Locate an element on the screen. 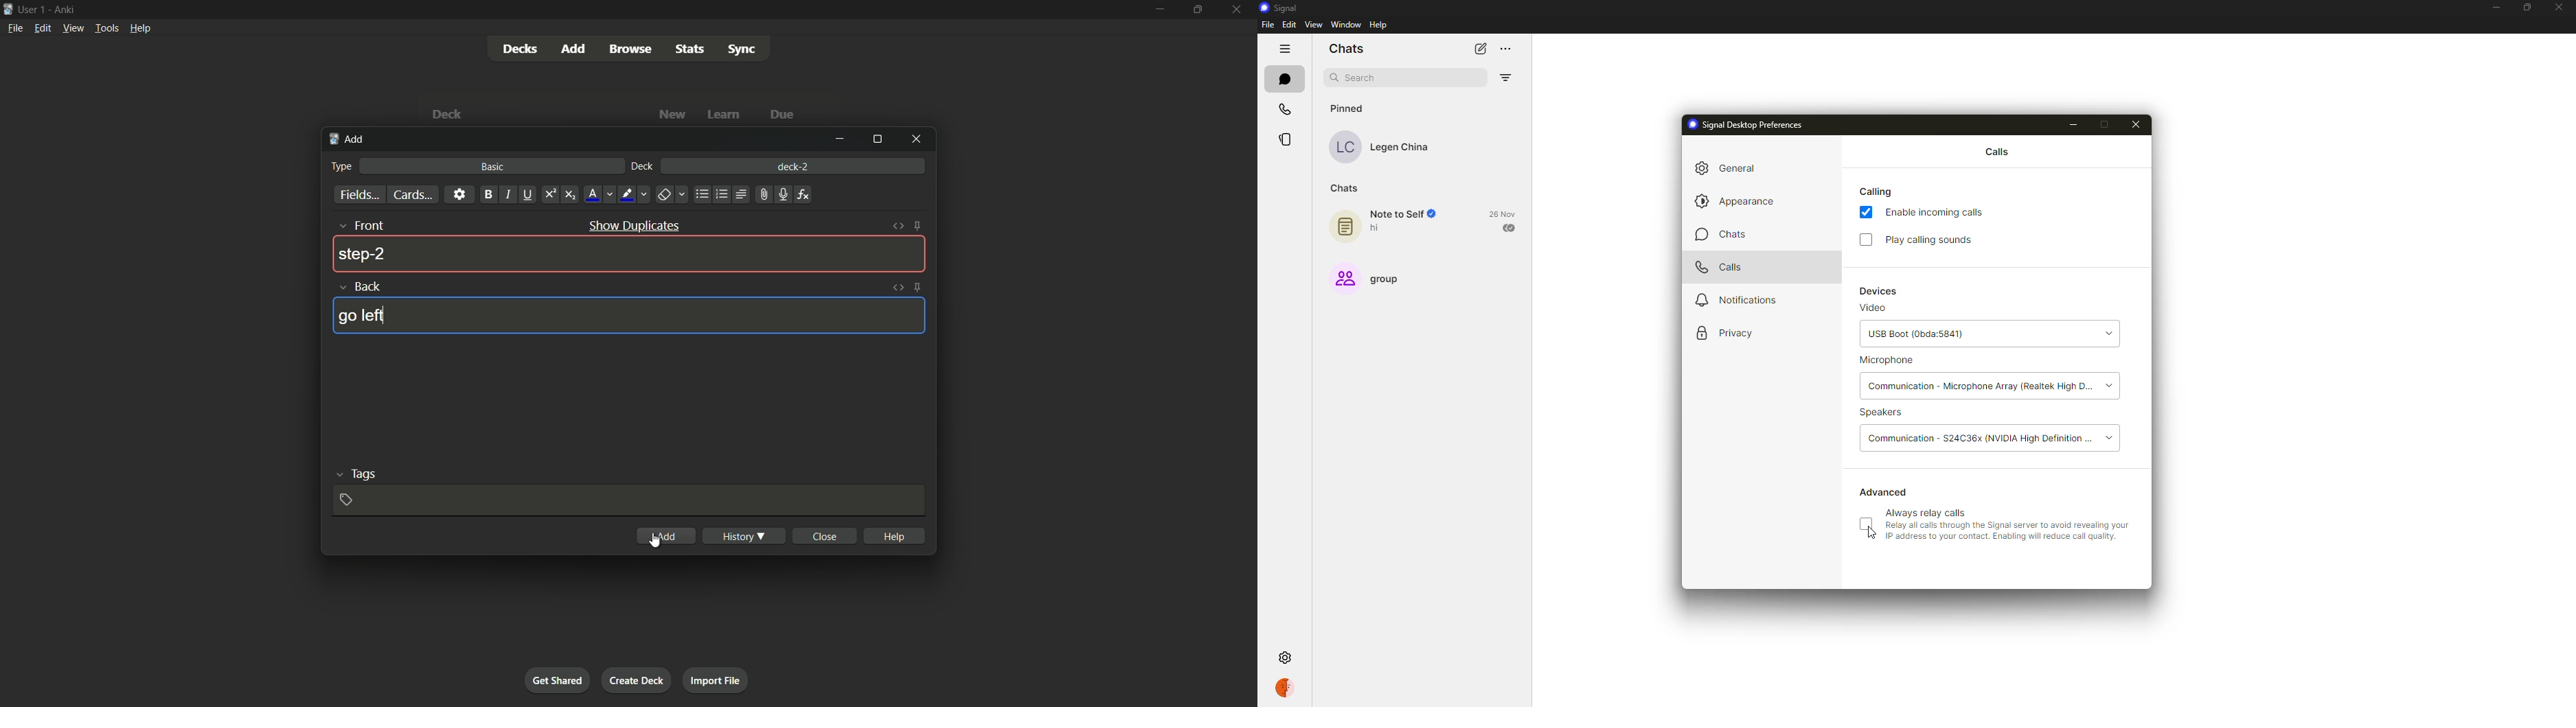  group is located at coordinates (1343, 278).